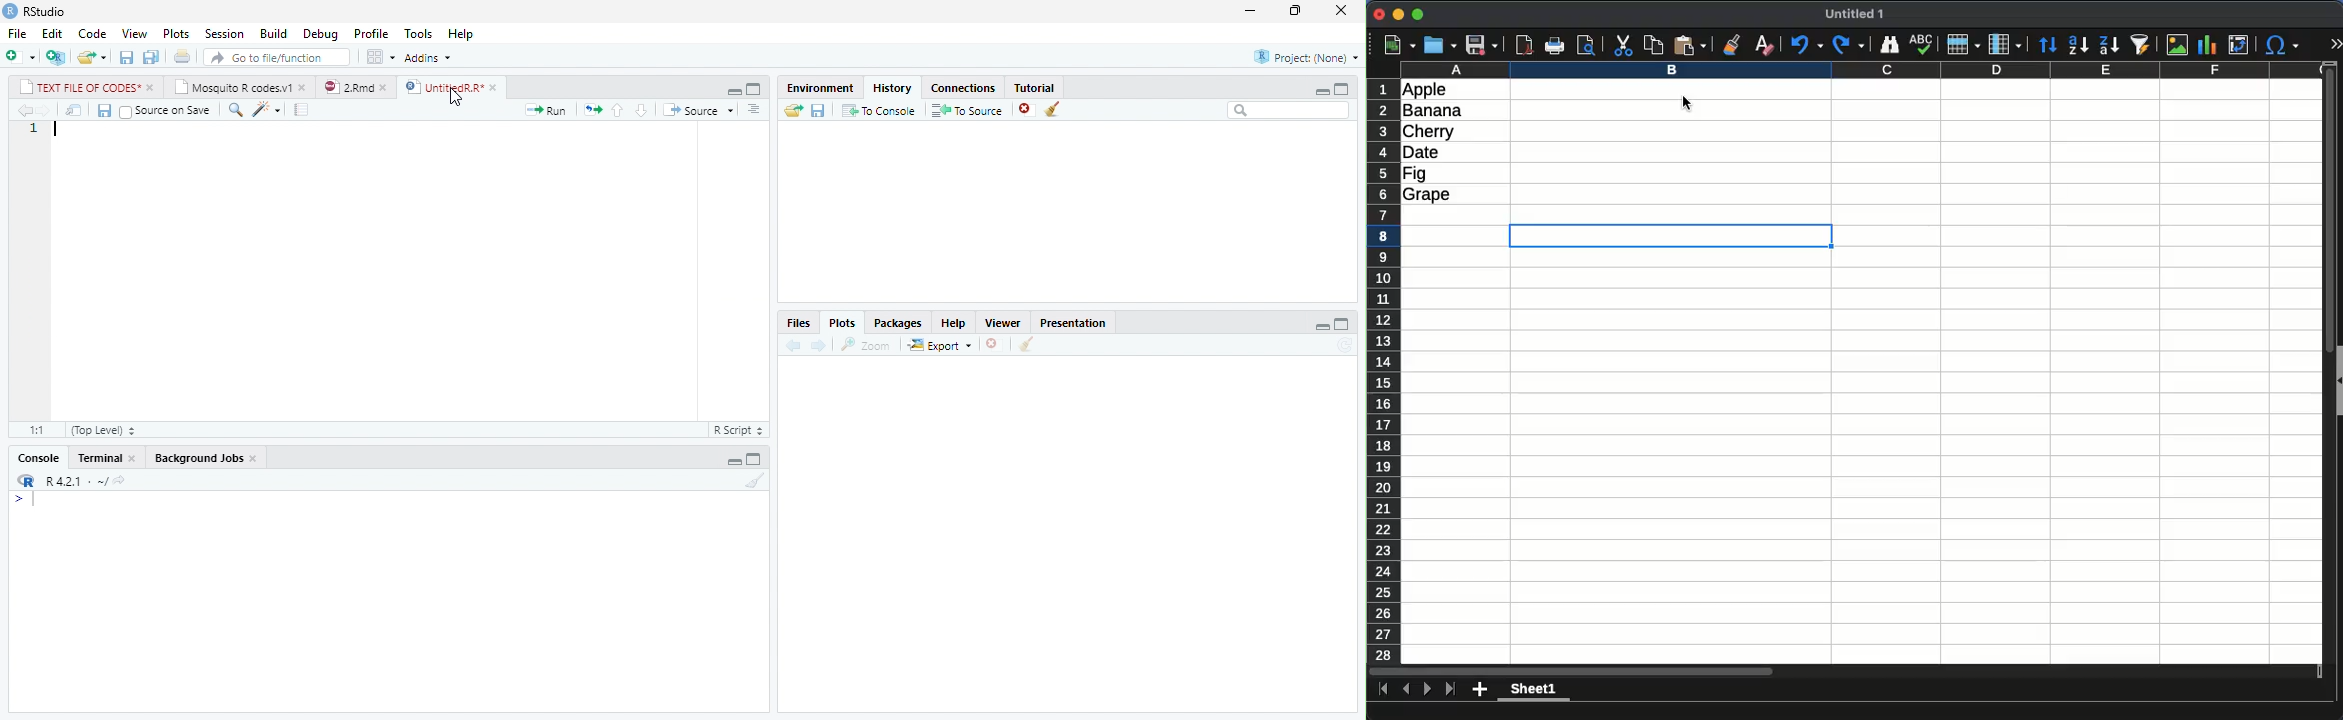 This screenshot has width=2352, height=728. I want to click on refresh, so click(1345, 345).